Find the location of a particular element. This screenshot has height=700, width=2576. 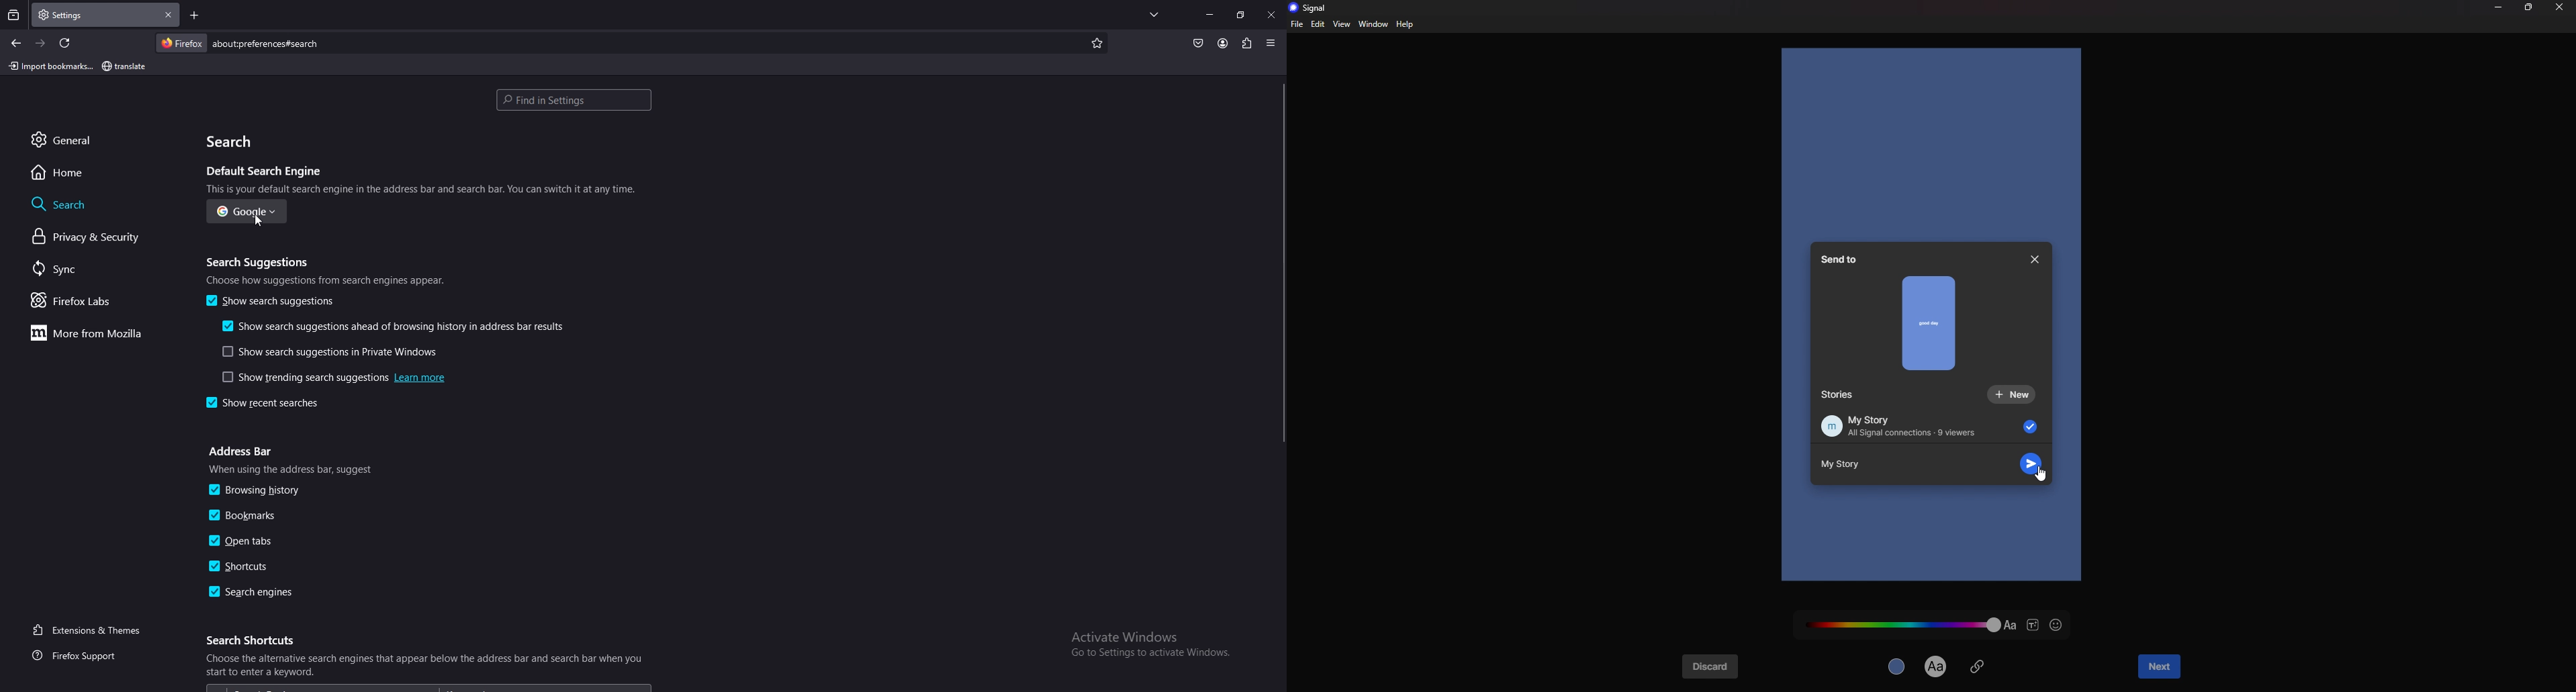

shortcuts is located at coordinates (243, 565).